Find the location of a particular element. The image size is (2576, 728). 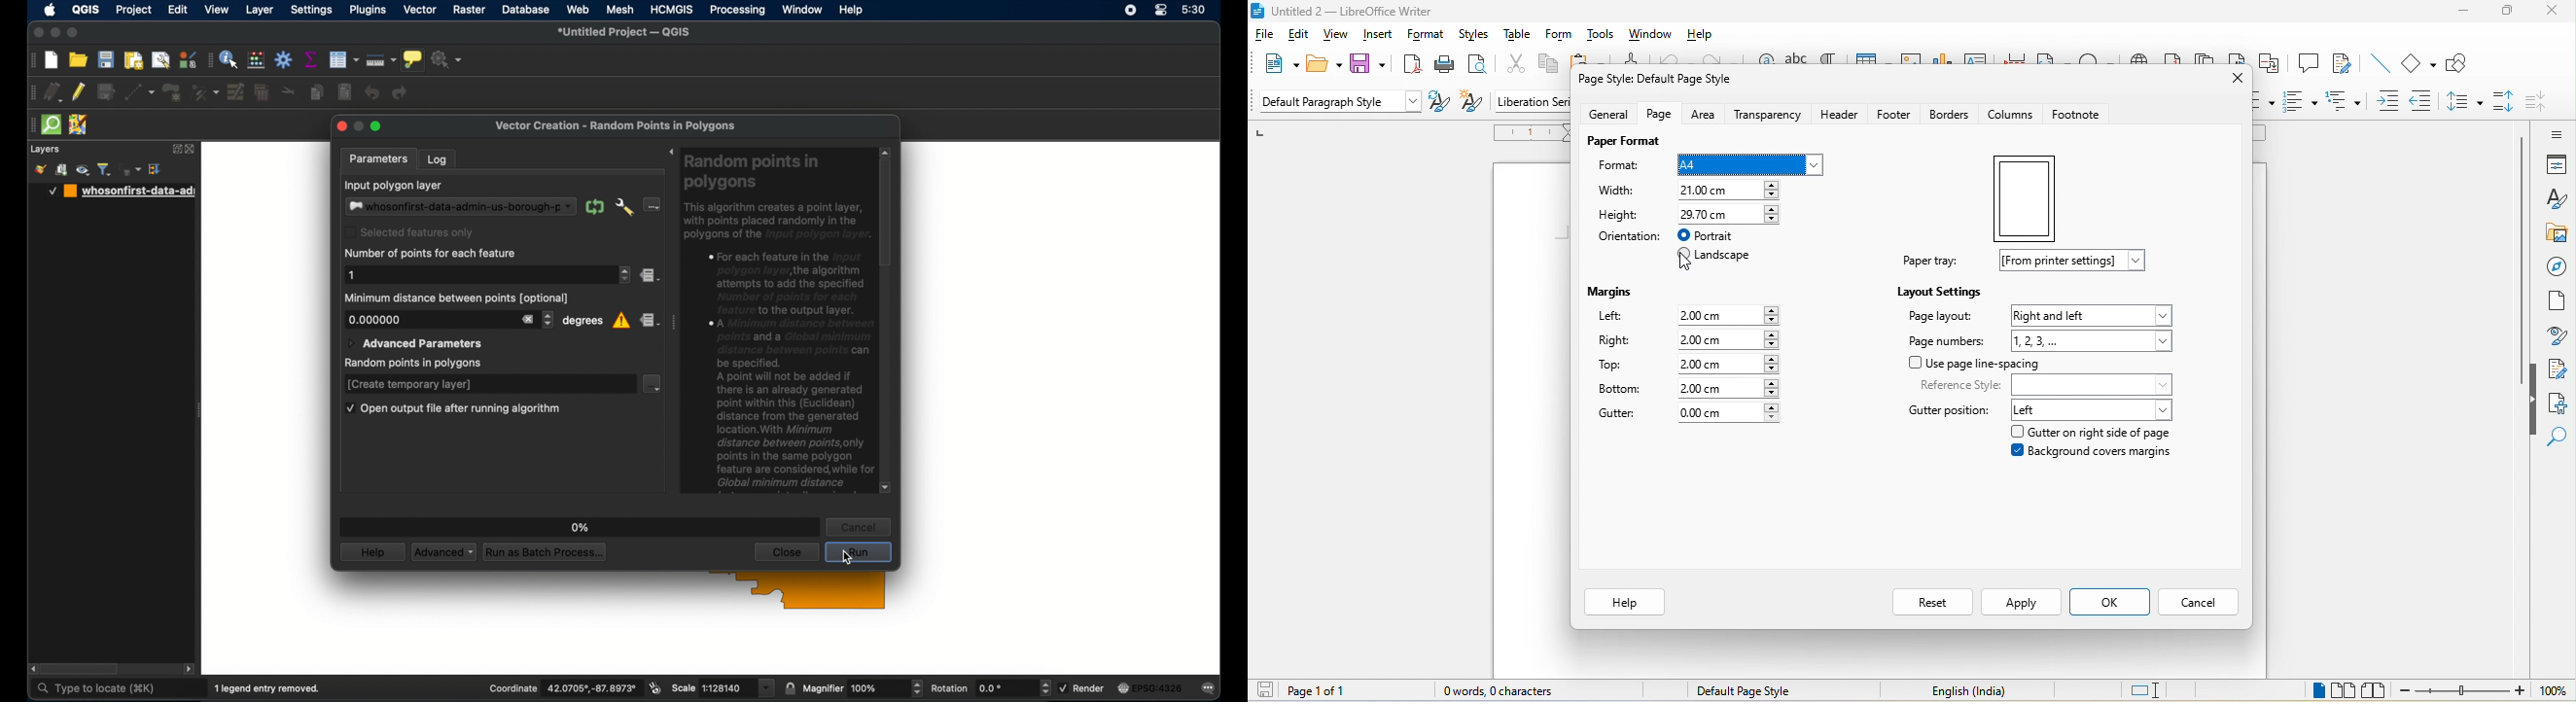

landscape is located at coordinates (1721, 257).